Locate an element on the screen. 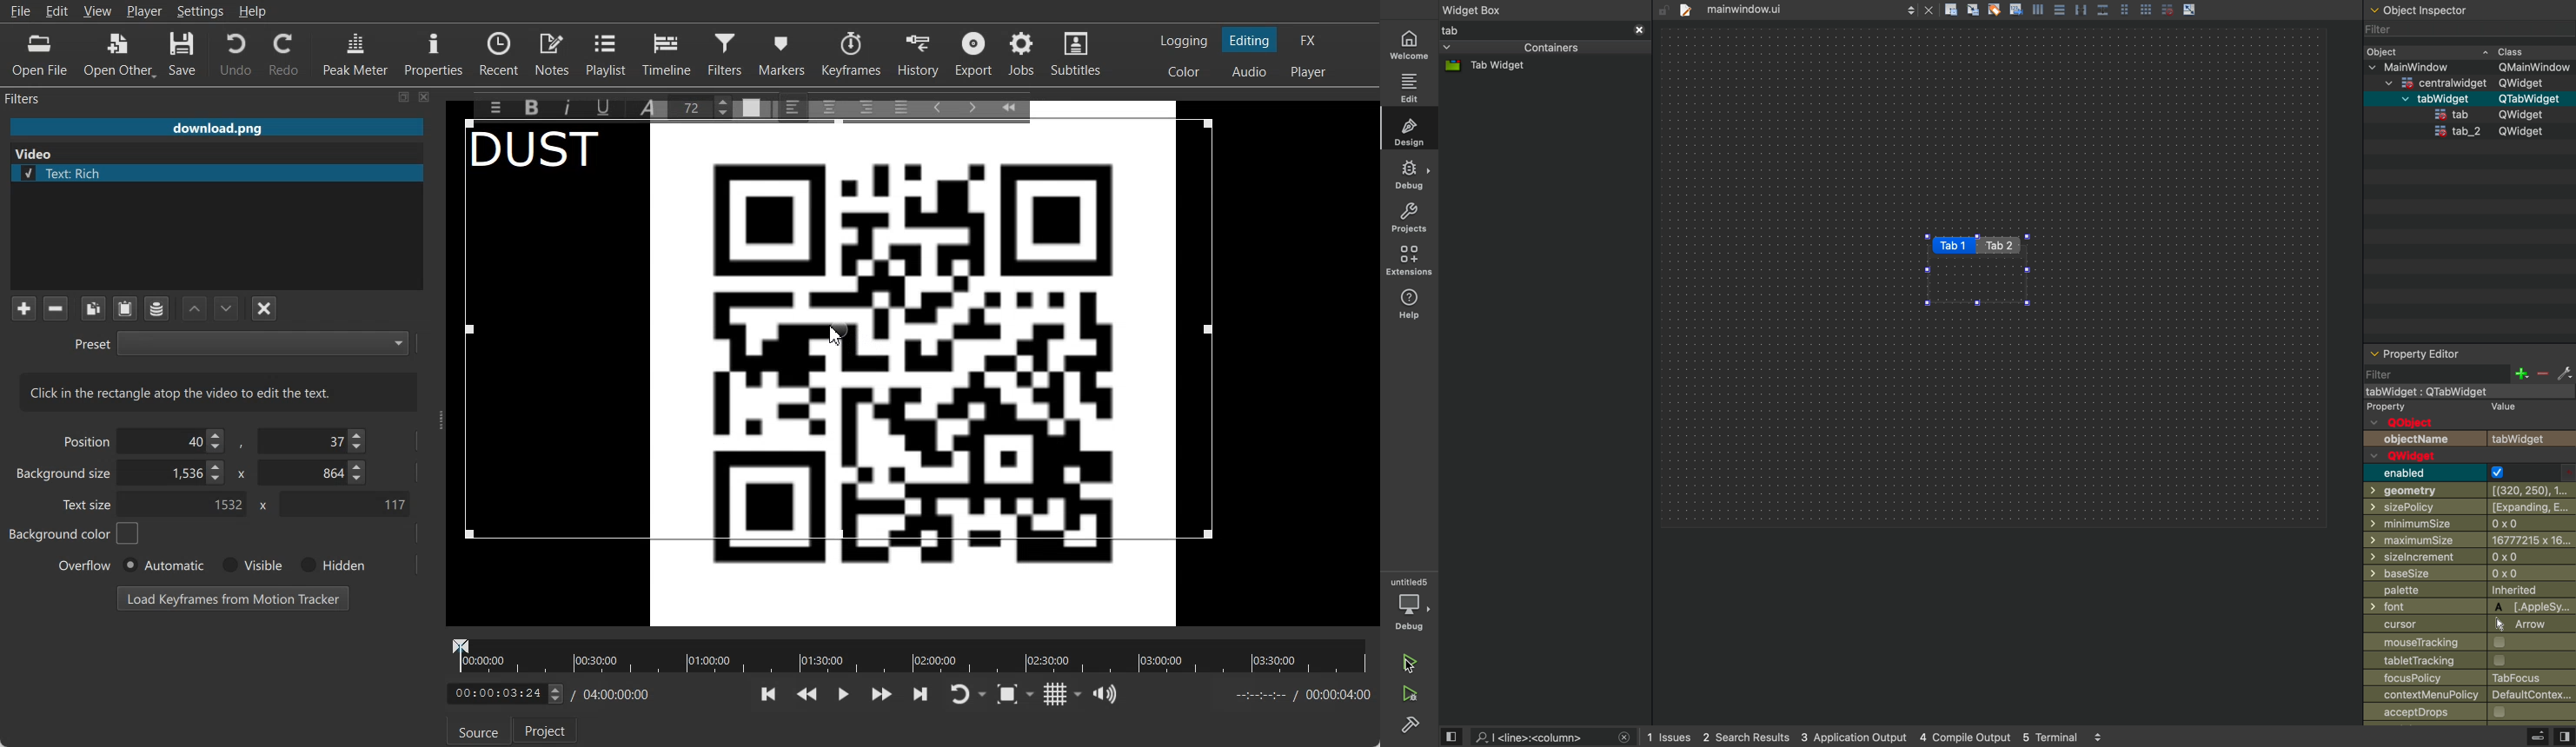  Open File is located at coordinates (40, 56).